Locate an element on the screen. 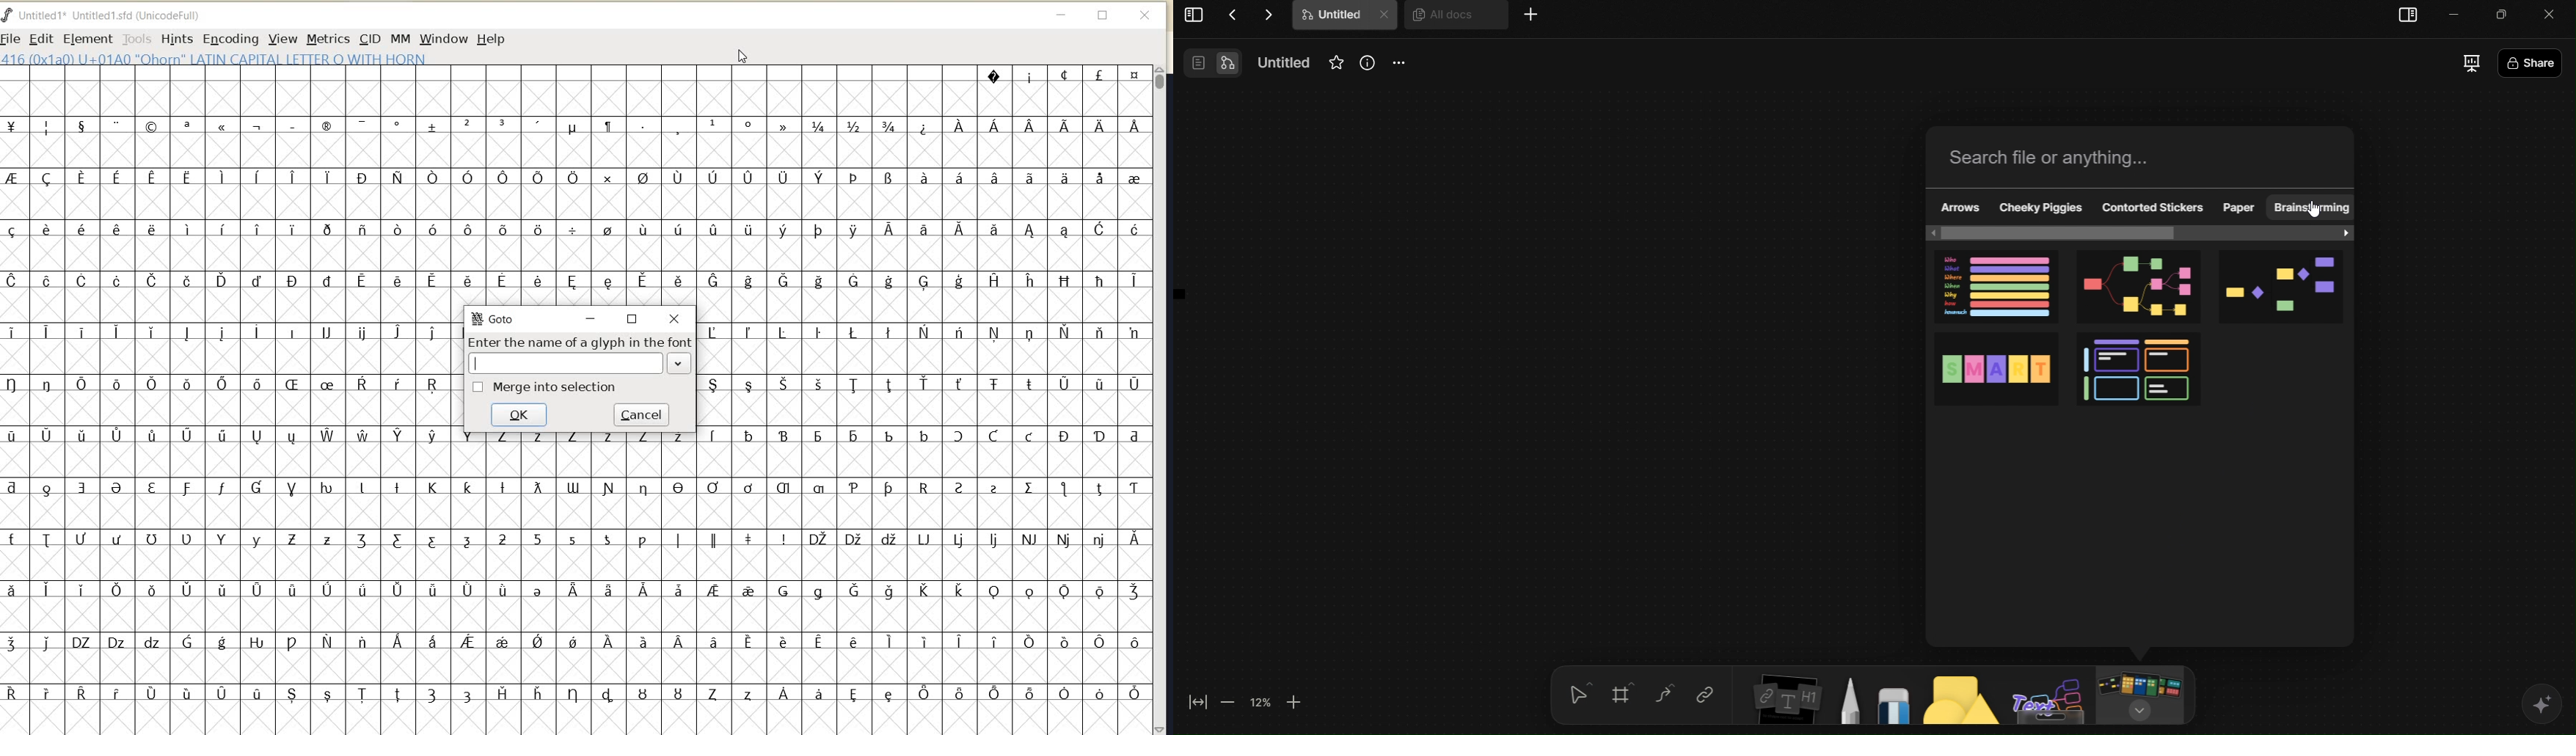 The width and height of the screenshot is (2576, 756). Contored Stickers is located at coordinates (2154, 207).